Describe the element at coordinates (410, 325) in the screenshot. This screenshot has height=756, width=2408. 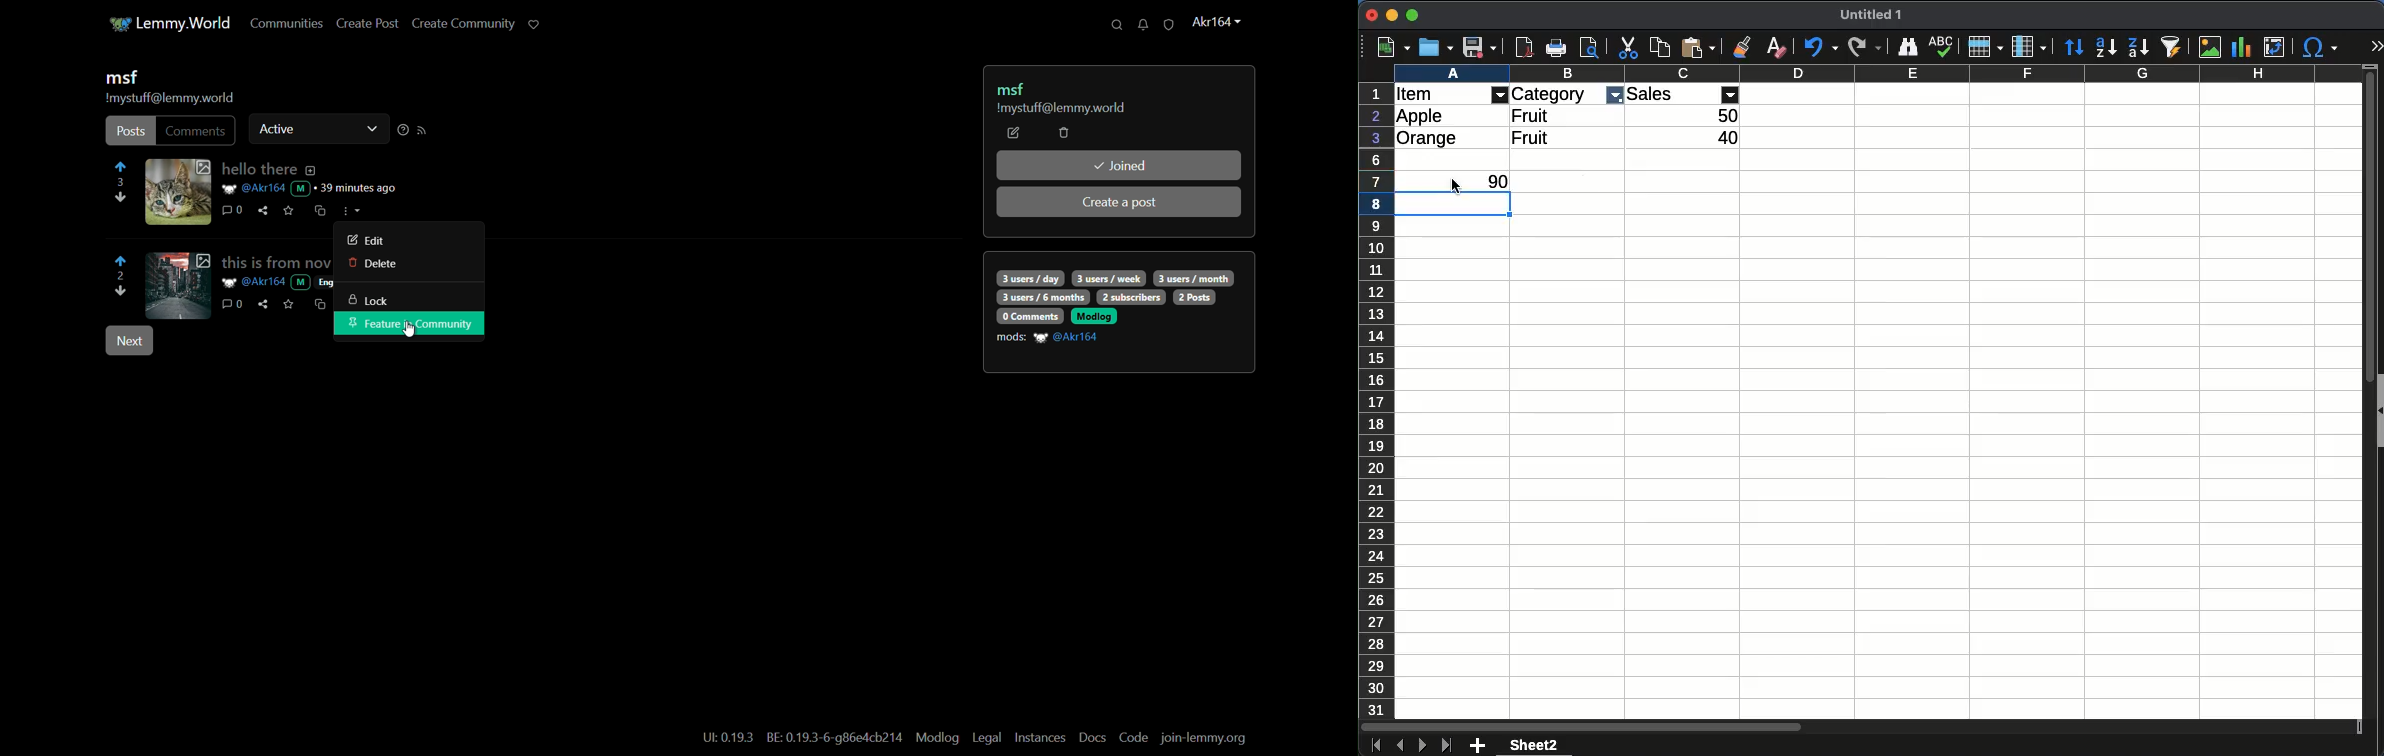
I see `feature in community` at that location.